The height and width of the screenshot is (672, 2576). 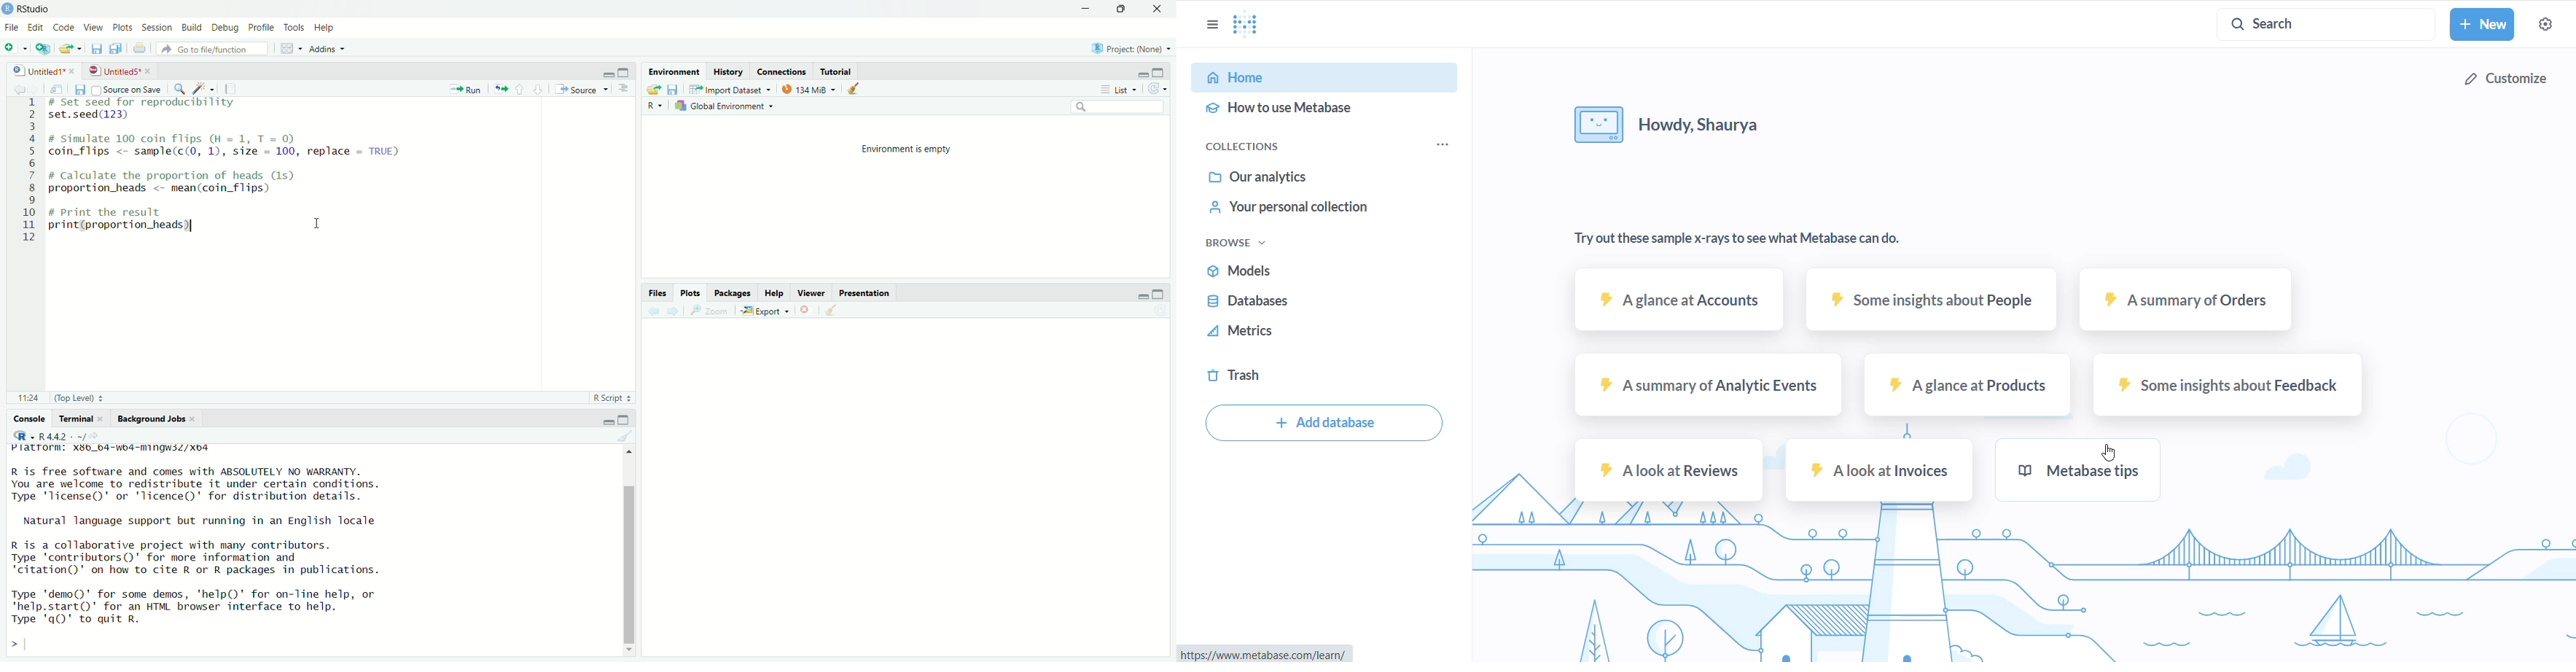 I want to click on Natural language support but running in an English locale, so click(x=210, y=522).